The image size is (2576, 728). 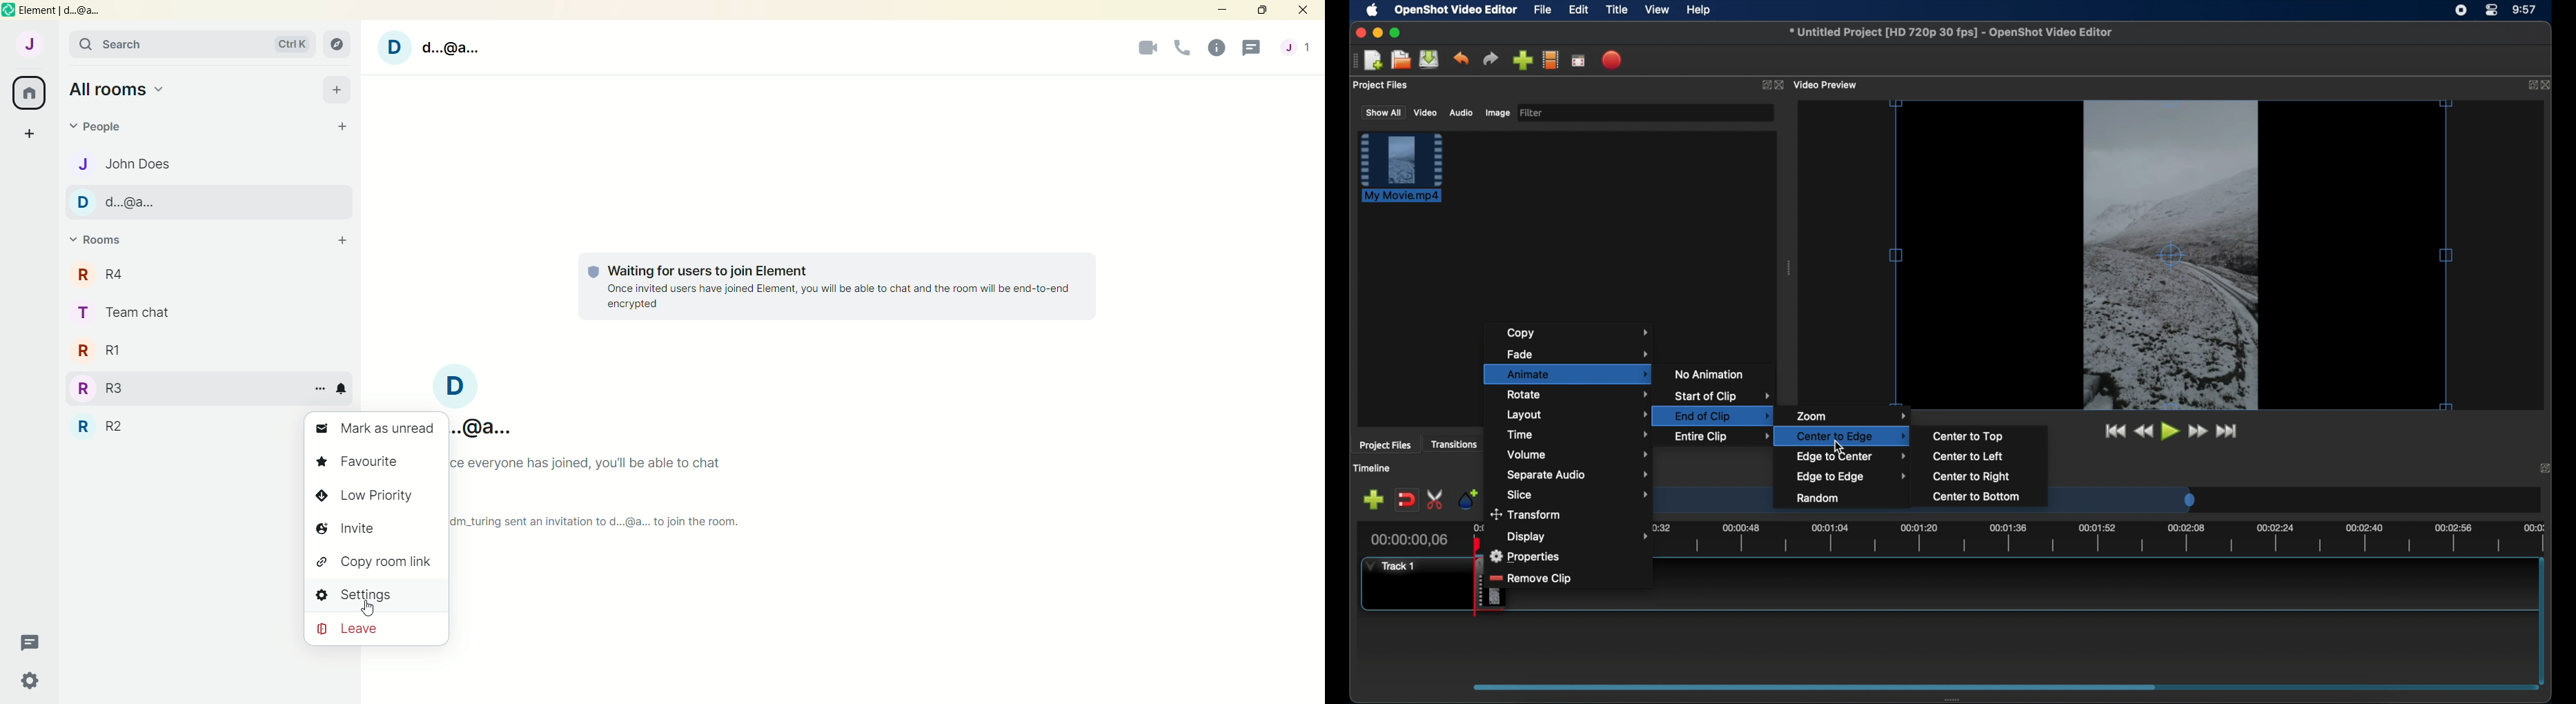 What do you see at coordinates (368, 609) in the screenshot?
I see `cursor` at bounding box center [368, 609].